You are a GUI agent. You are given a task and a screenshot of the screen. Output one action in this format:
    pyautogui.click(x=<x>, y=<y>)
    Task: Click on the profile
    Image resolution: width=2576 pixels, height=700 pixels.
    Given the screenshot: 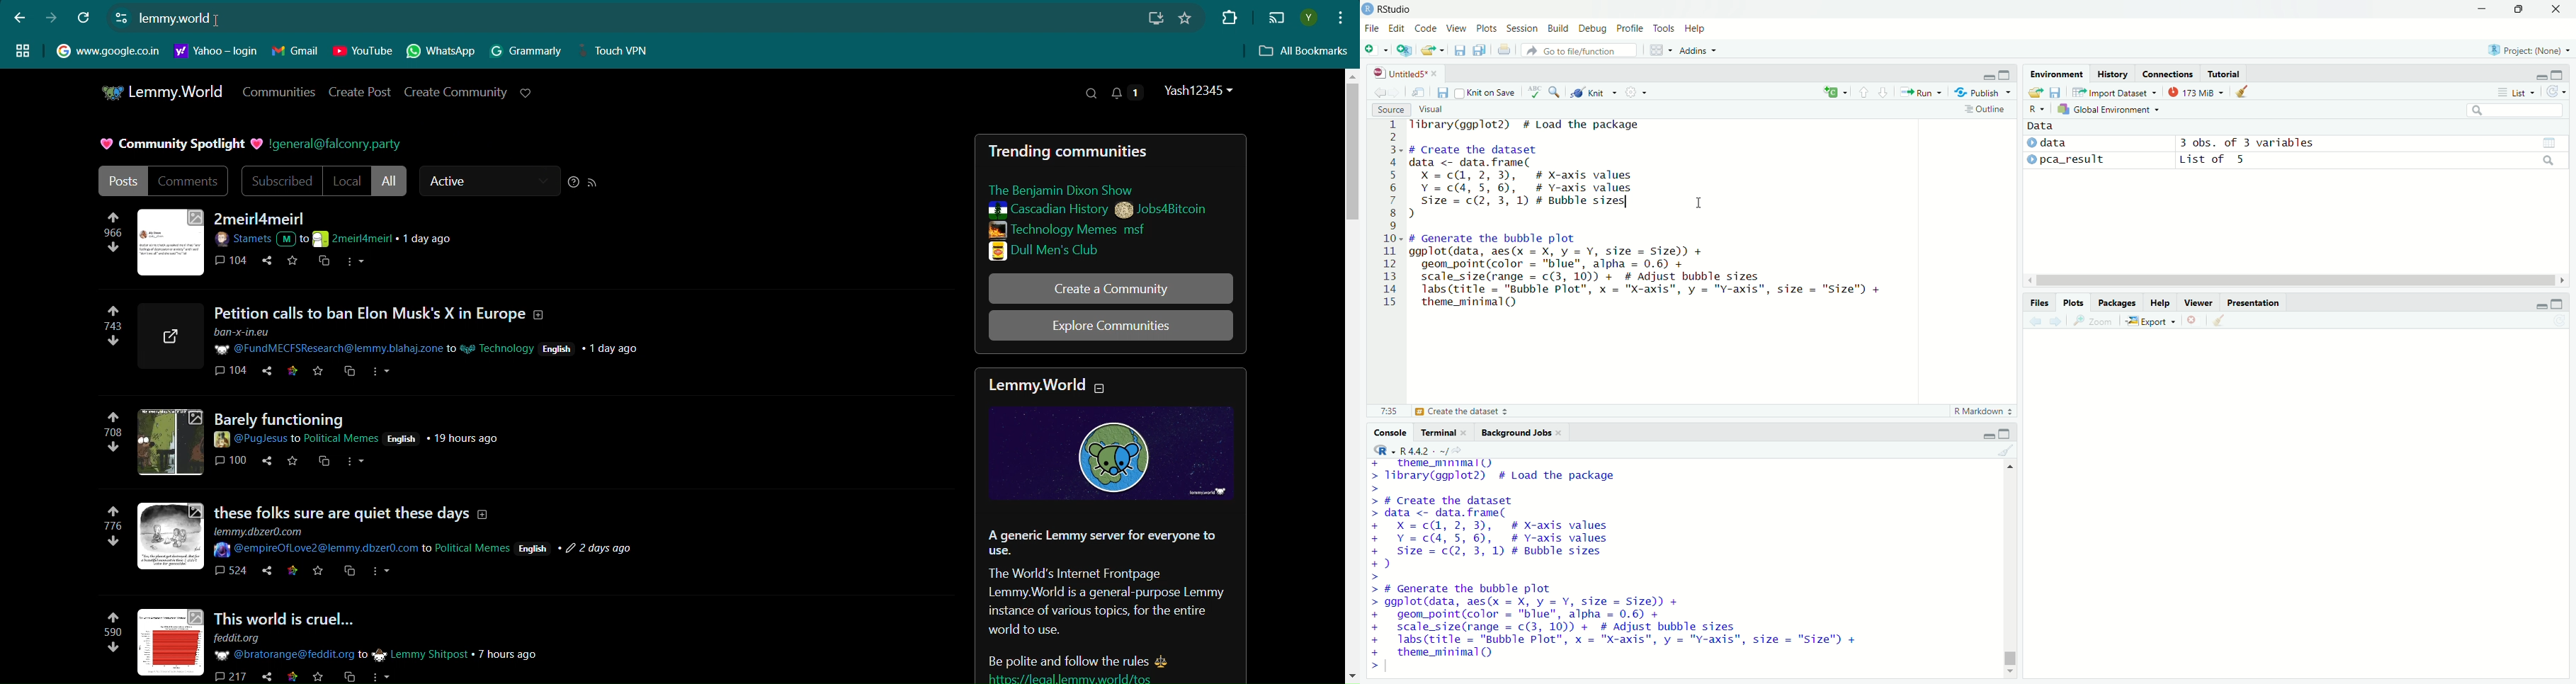 What is the action you would take?
    pyautogui.click(x=1631, y=29)
    